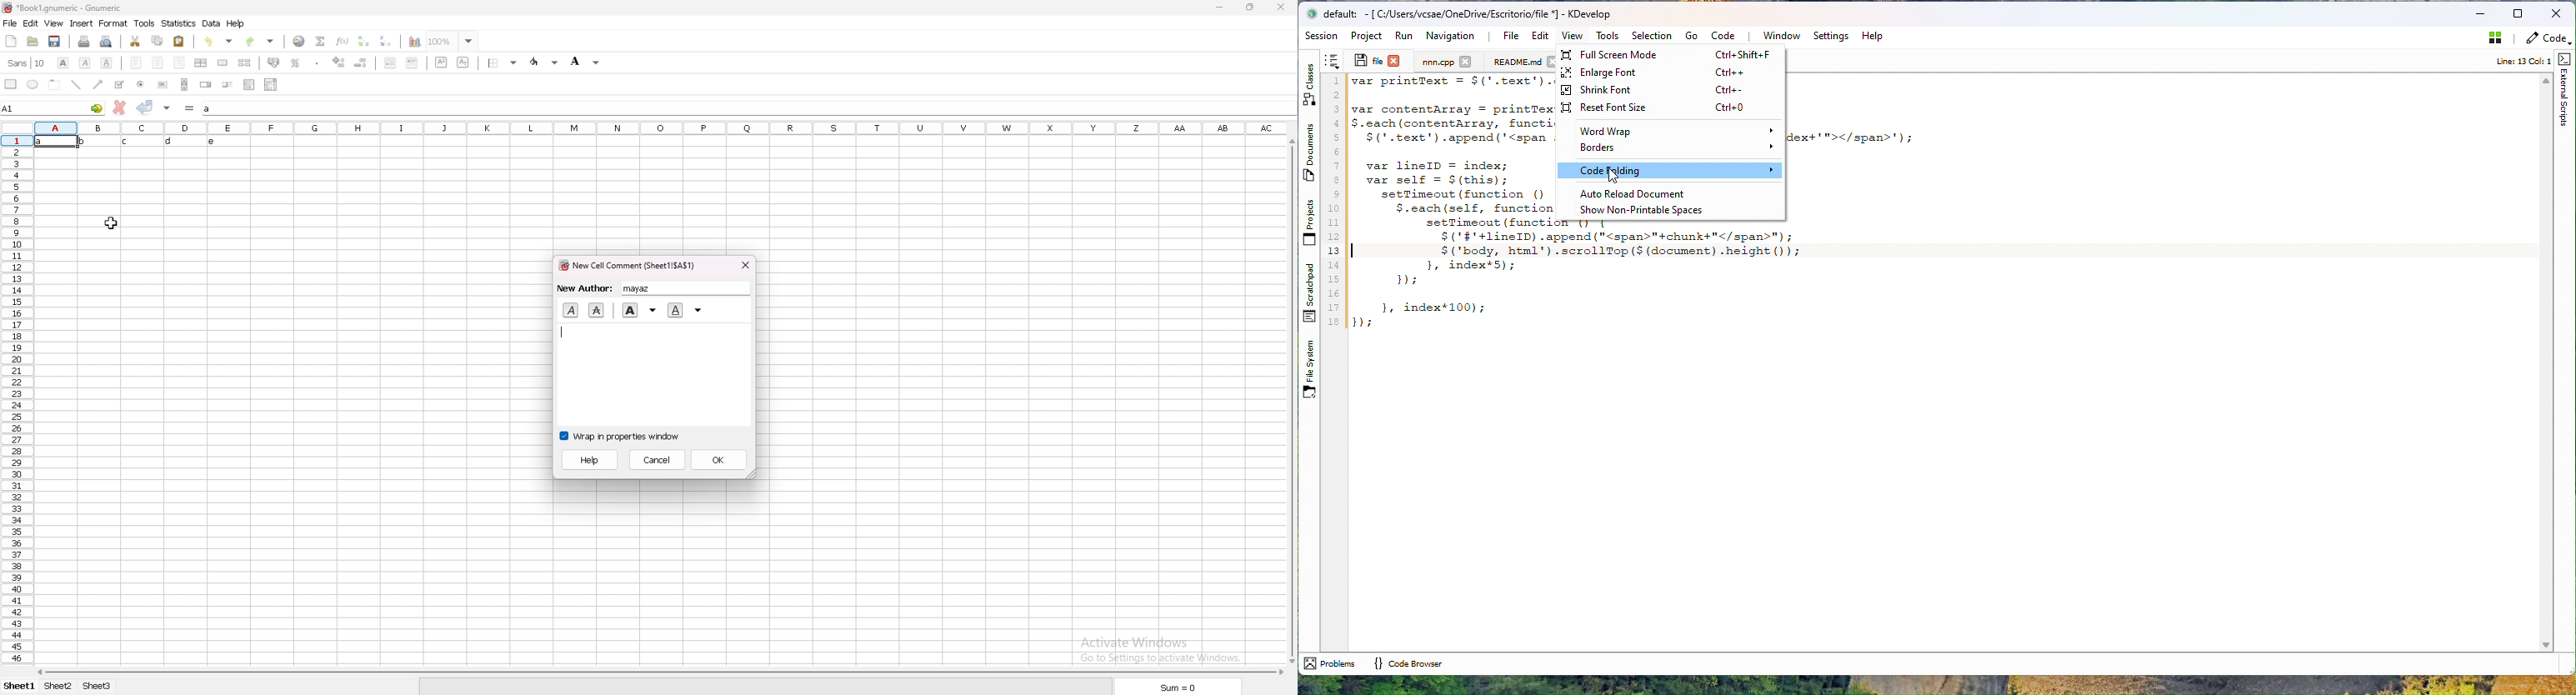 The image size is (2576, 700). Describe the element at coordinates (687, 310) in the screenshot. I see `underline` at that location.